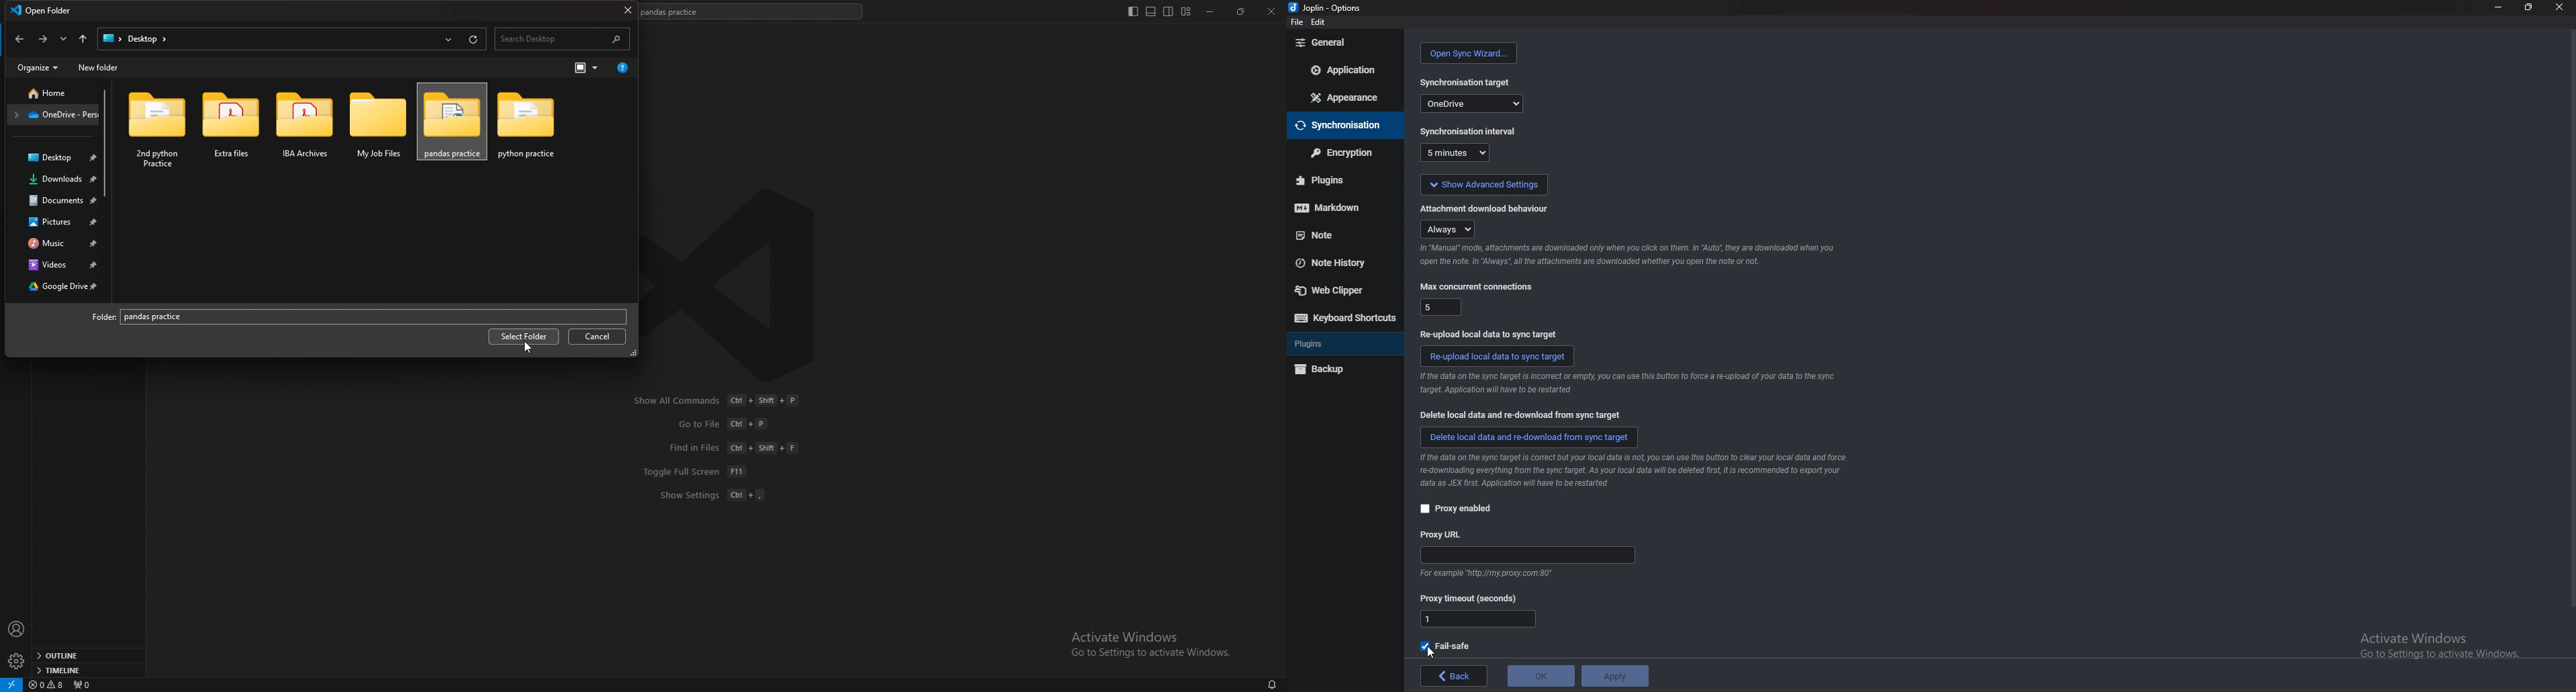 Image resolution: width=2576 pixels, height=700 pixels. Describe the element at coordinates (2437, 646) in the screenshot. I see `Activate Windows` at that location.